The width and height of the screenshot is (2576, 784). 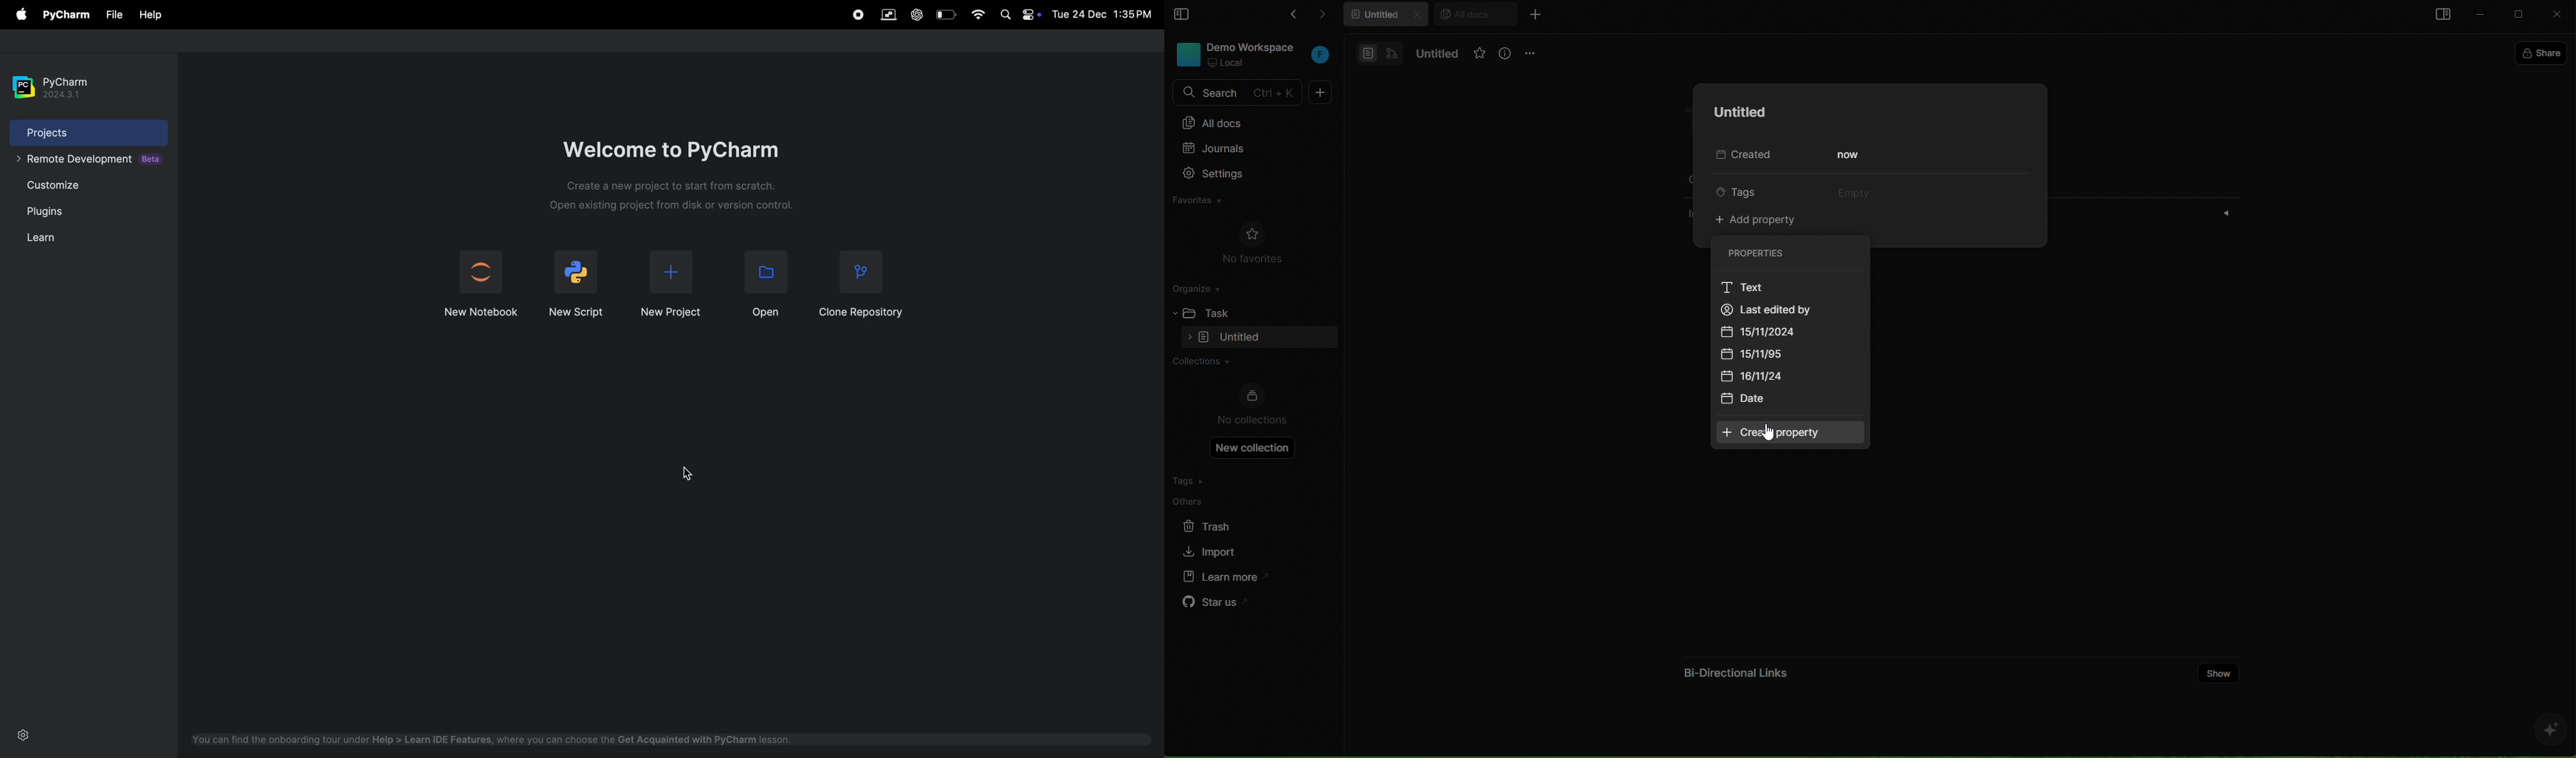 What do you see at coordinates (49, 212) in the screenshot?
I see `plugins` at bounding box center [49, 212].